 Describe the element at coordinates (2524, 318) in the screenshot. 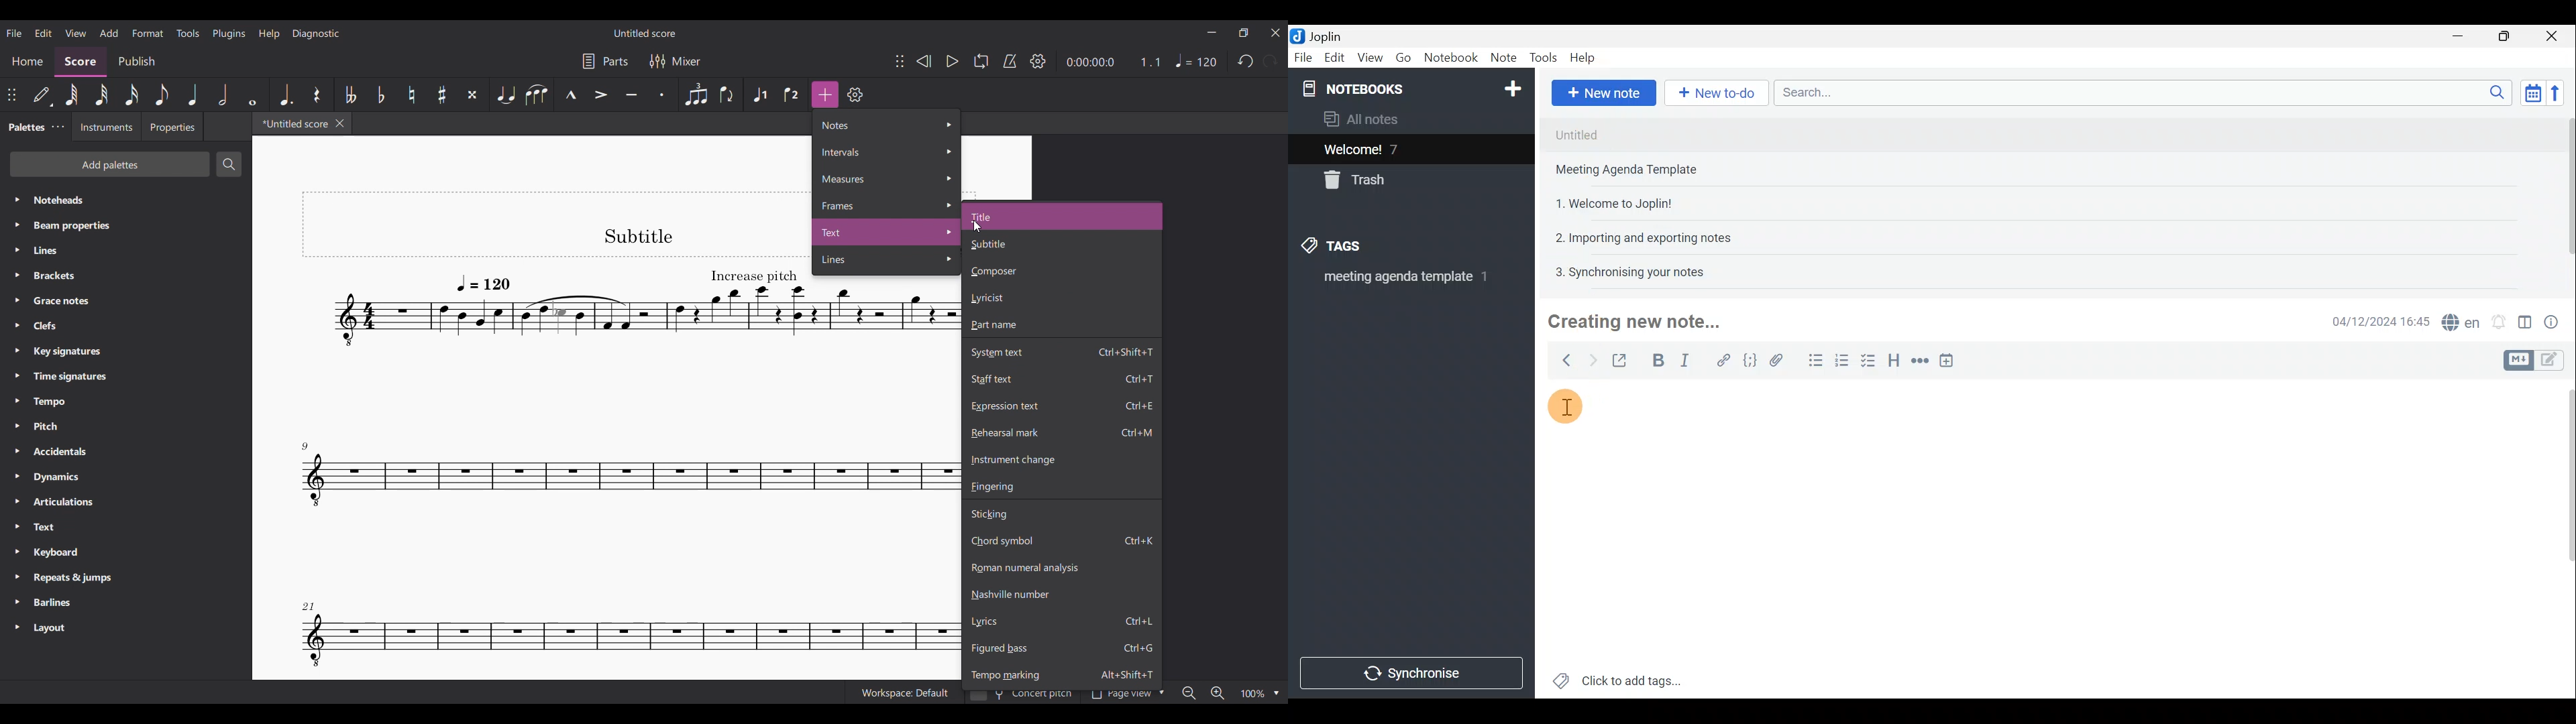

I see `Toggle editor layout` at that location.